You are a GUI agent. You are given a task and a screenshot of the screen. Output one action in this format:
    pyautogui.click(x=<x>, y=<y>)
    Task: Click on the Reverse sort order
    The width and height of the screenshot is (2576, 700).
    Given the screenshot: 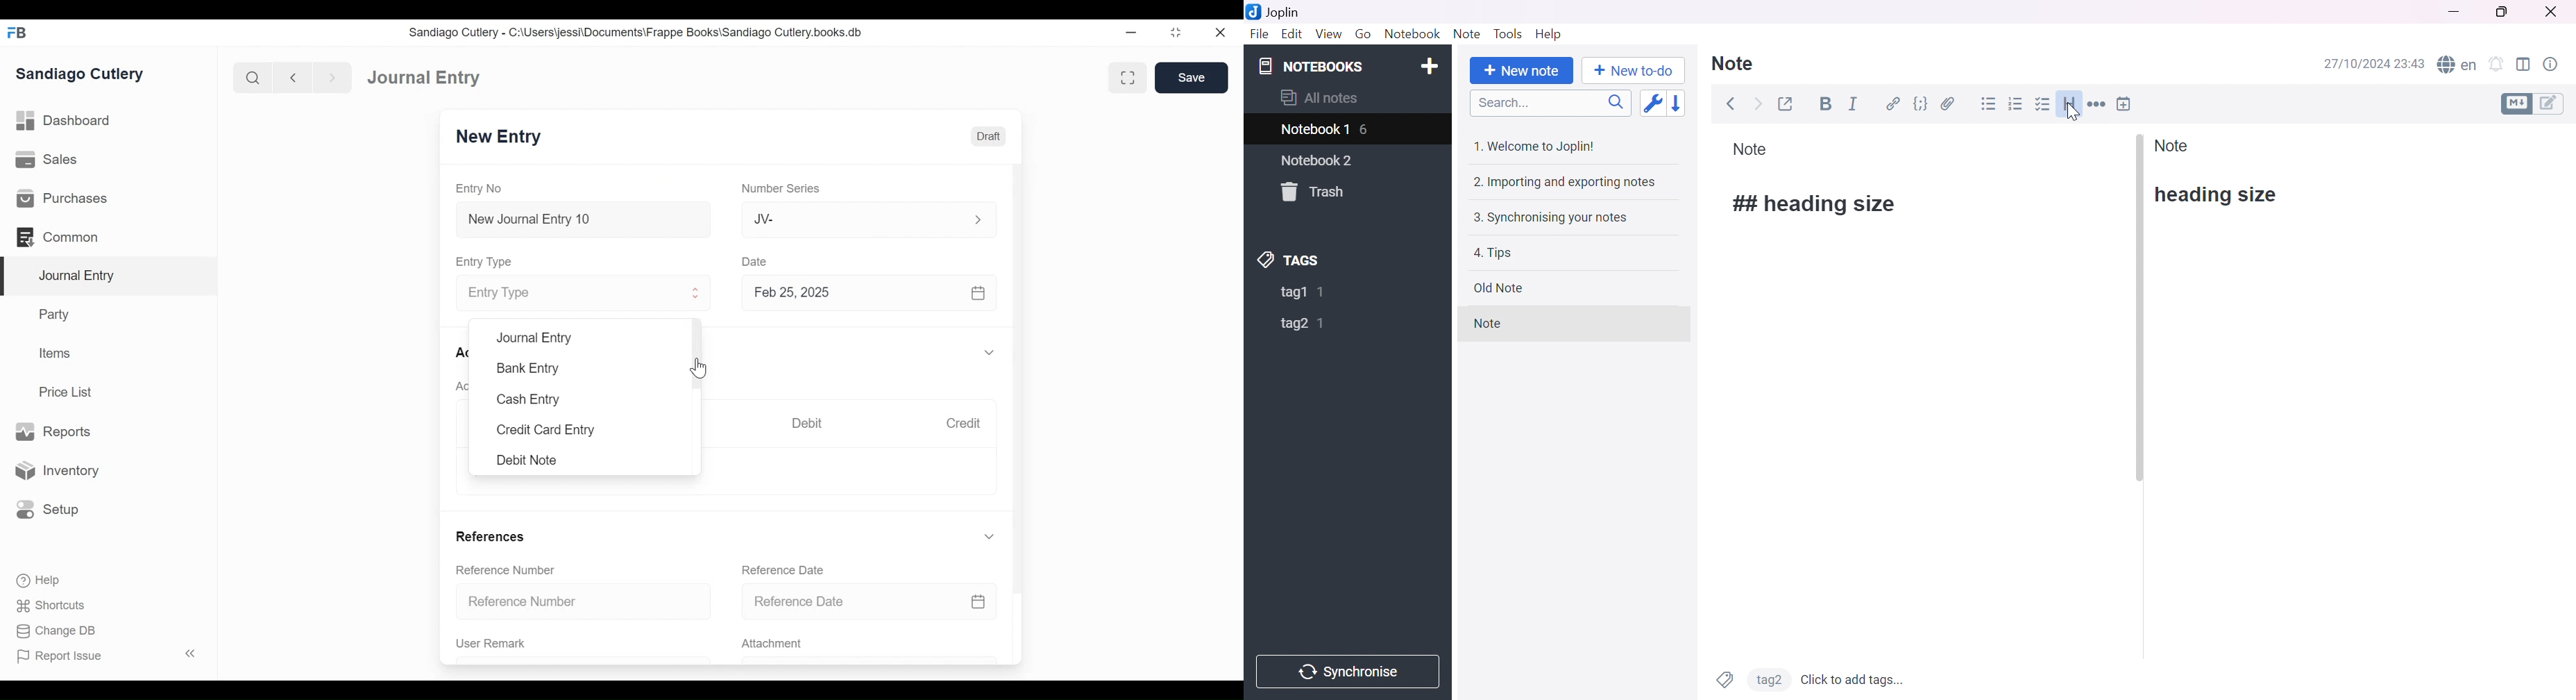 What is the action you would take?
    pyautogui.click(x=1677, y=103)
    